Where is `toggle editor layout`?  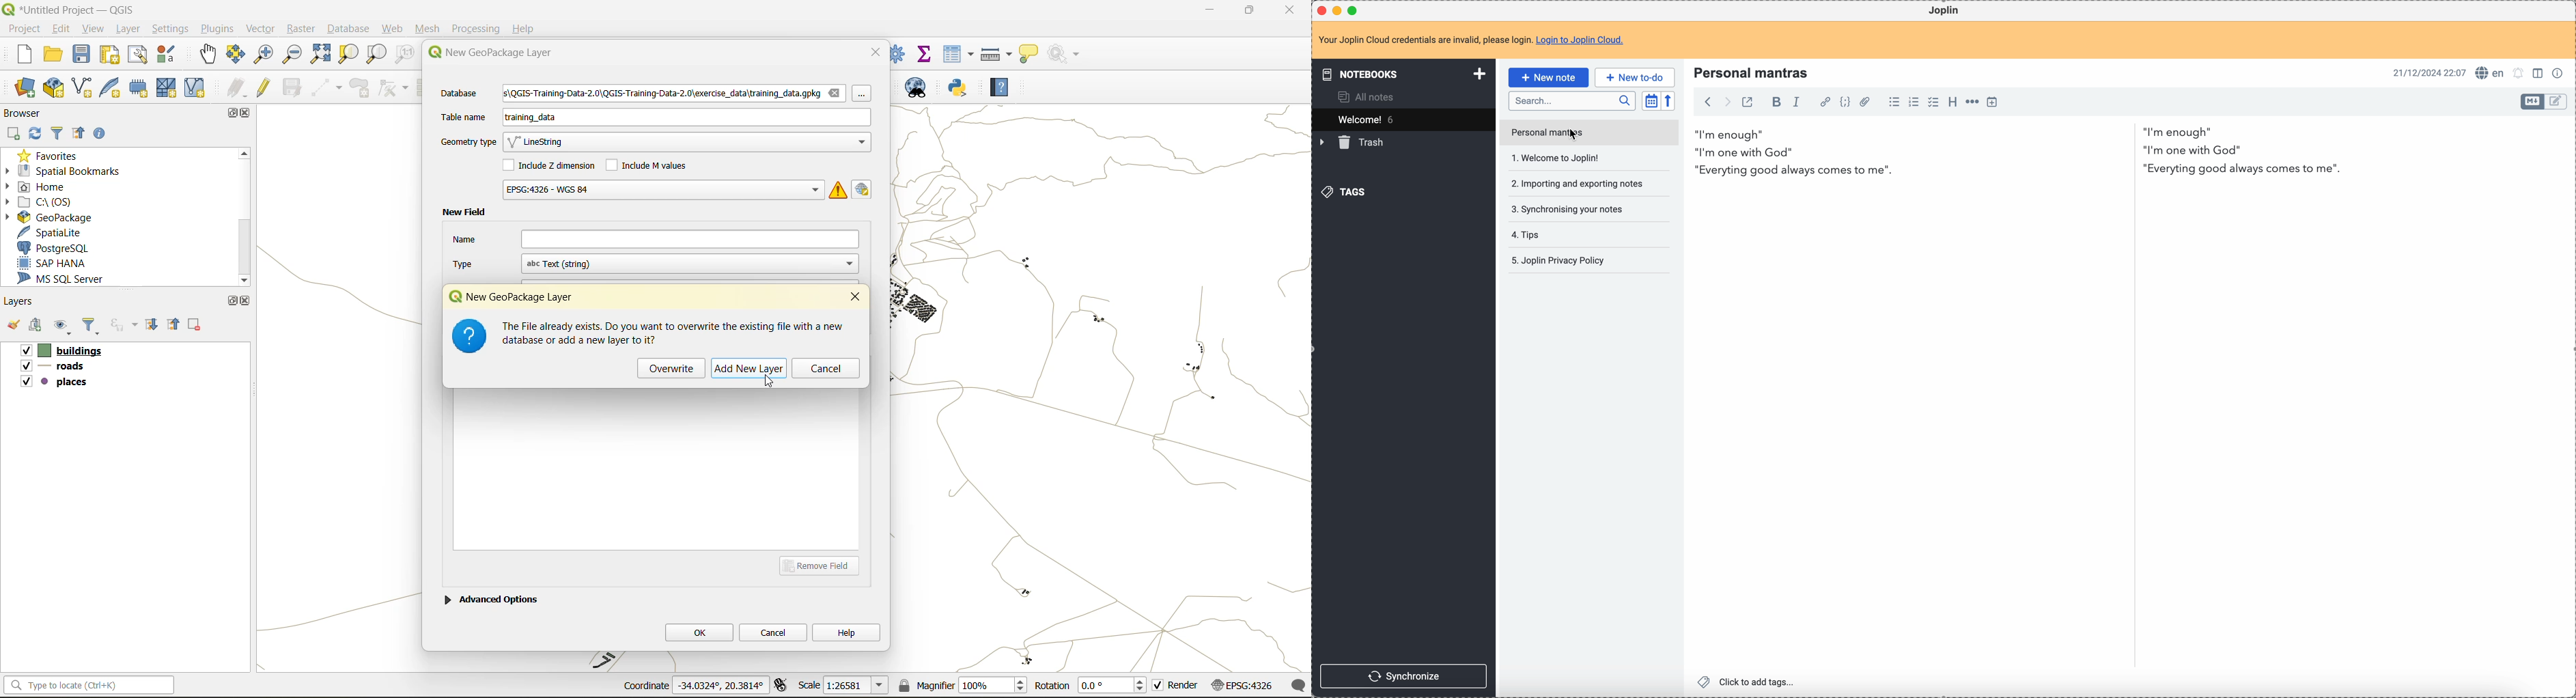 toggle editor layout is located at coordinates (2557, 101).